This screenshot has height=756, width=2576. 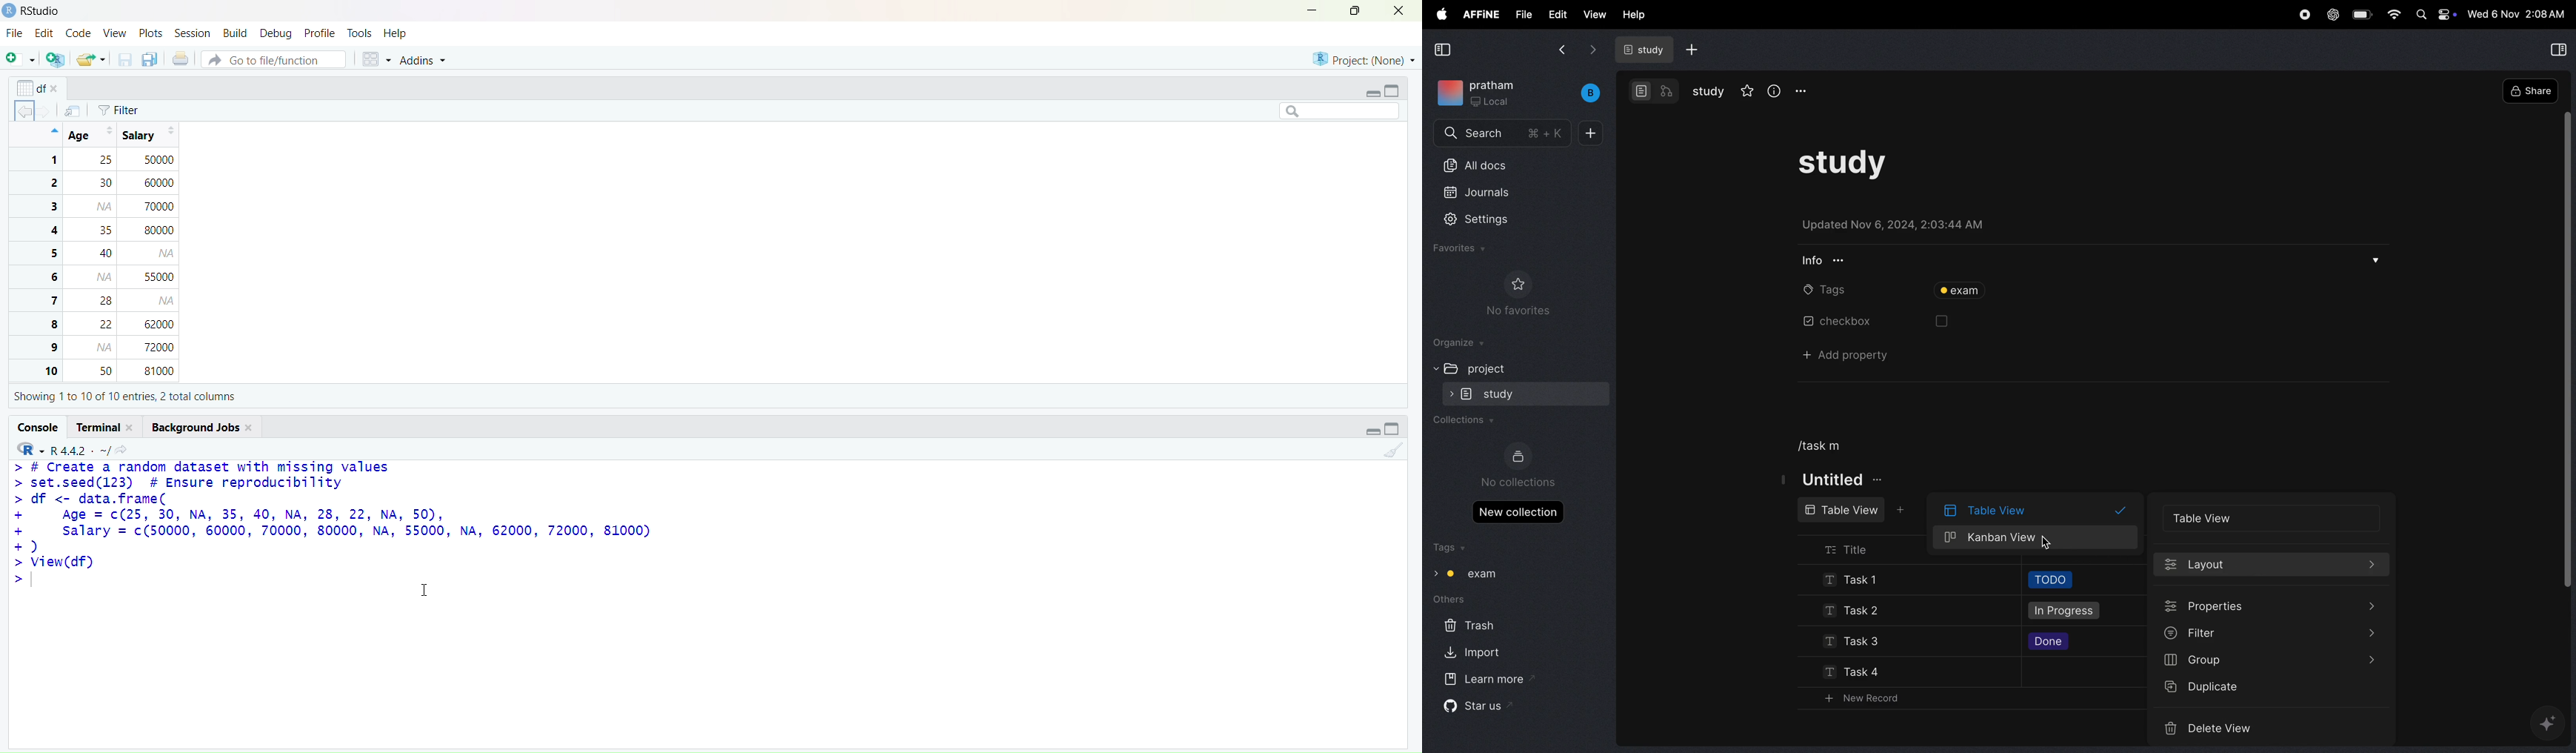 What do you see at coordinates (124, 60) in the screenshot?
I see `save current documet` at bounding box center [124, 60].